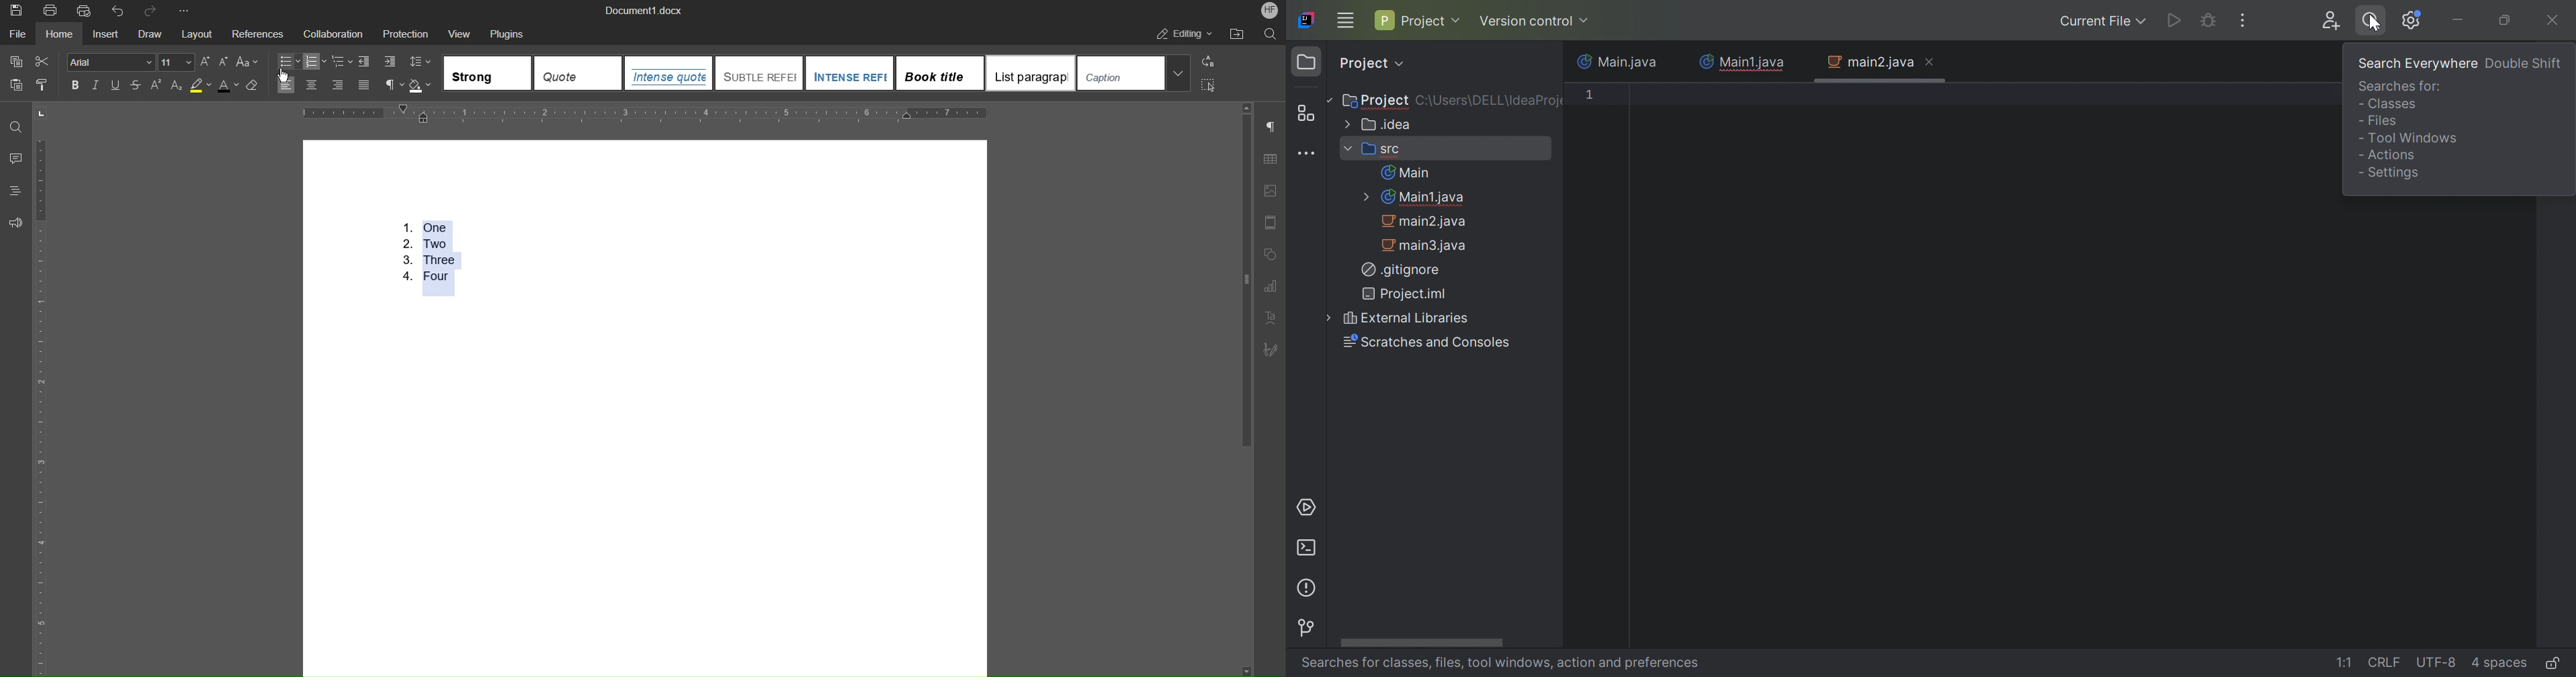  Describe the element at coordinates (158, 86) in the screenshot. I see `Superscript` at that location.